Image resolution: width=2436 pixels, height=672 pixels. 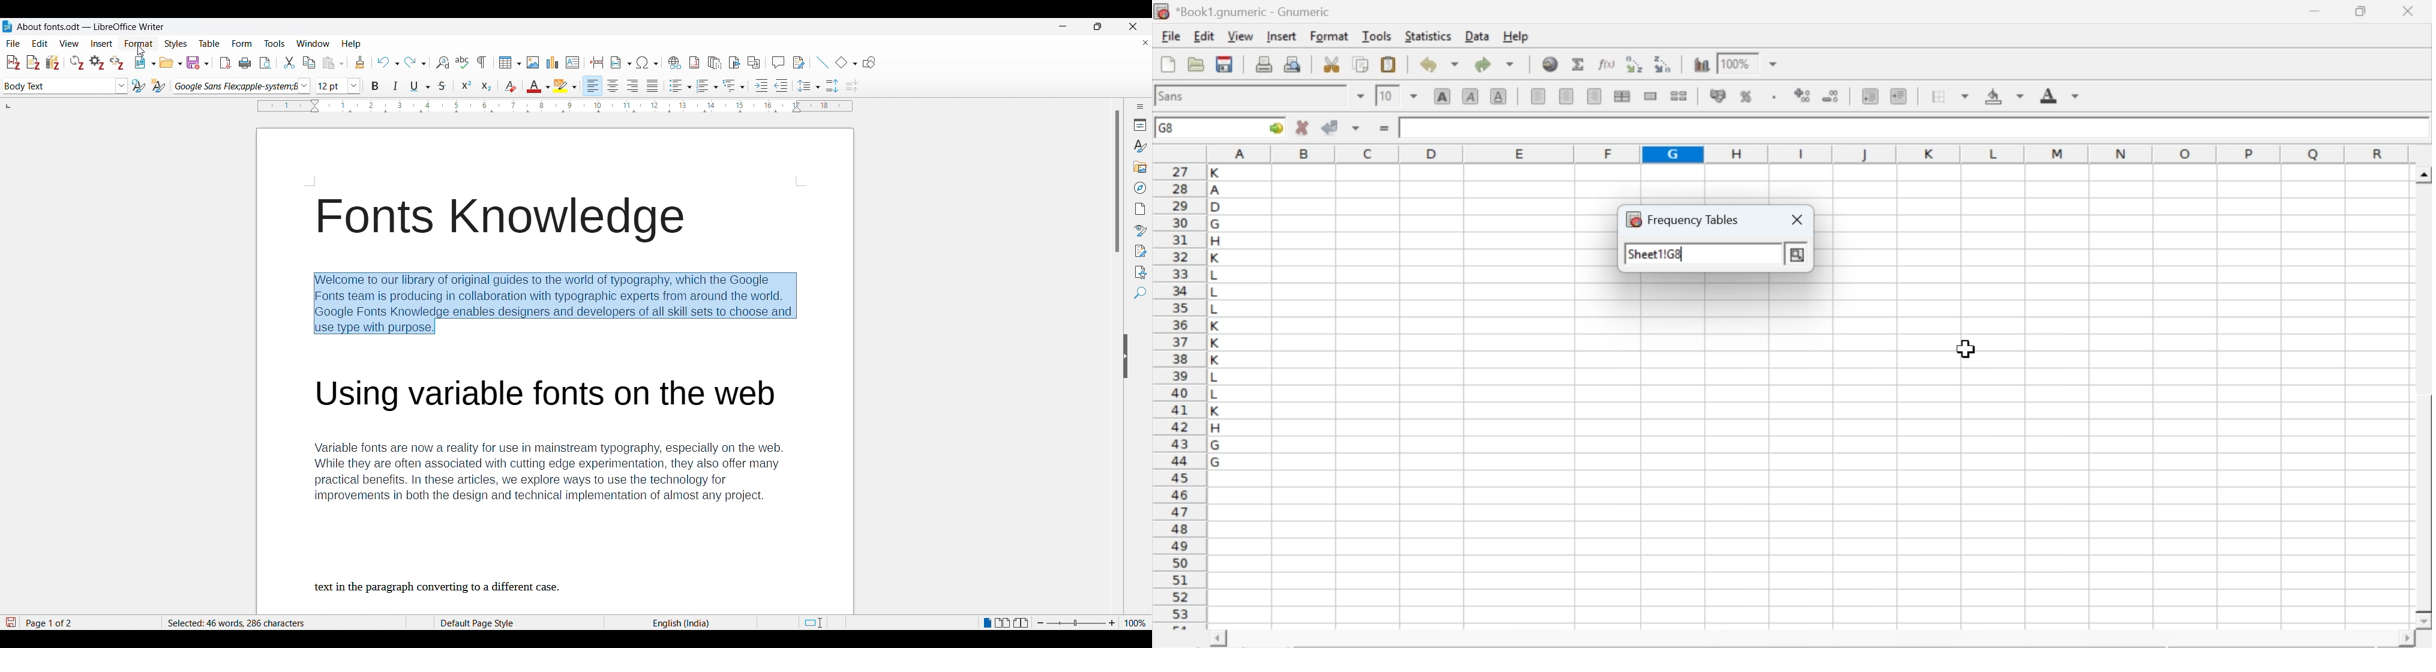 What do you see at coordinates (2316, 11) in the screenshot?
I see `minimize` at bounding box center [2316, 11].